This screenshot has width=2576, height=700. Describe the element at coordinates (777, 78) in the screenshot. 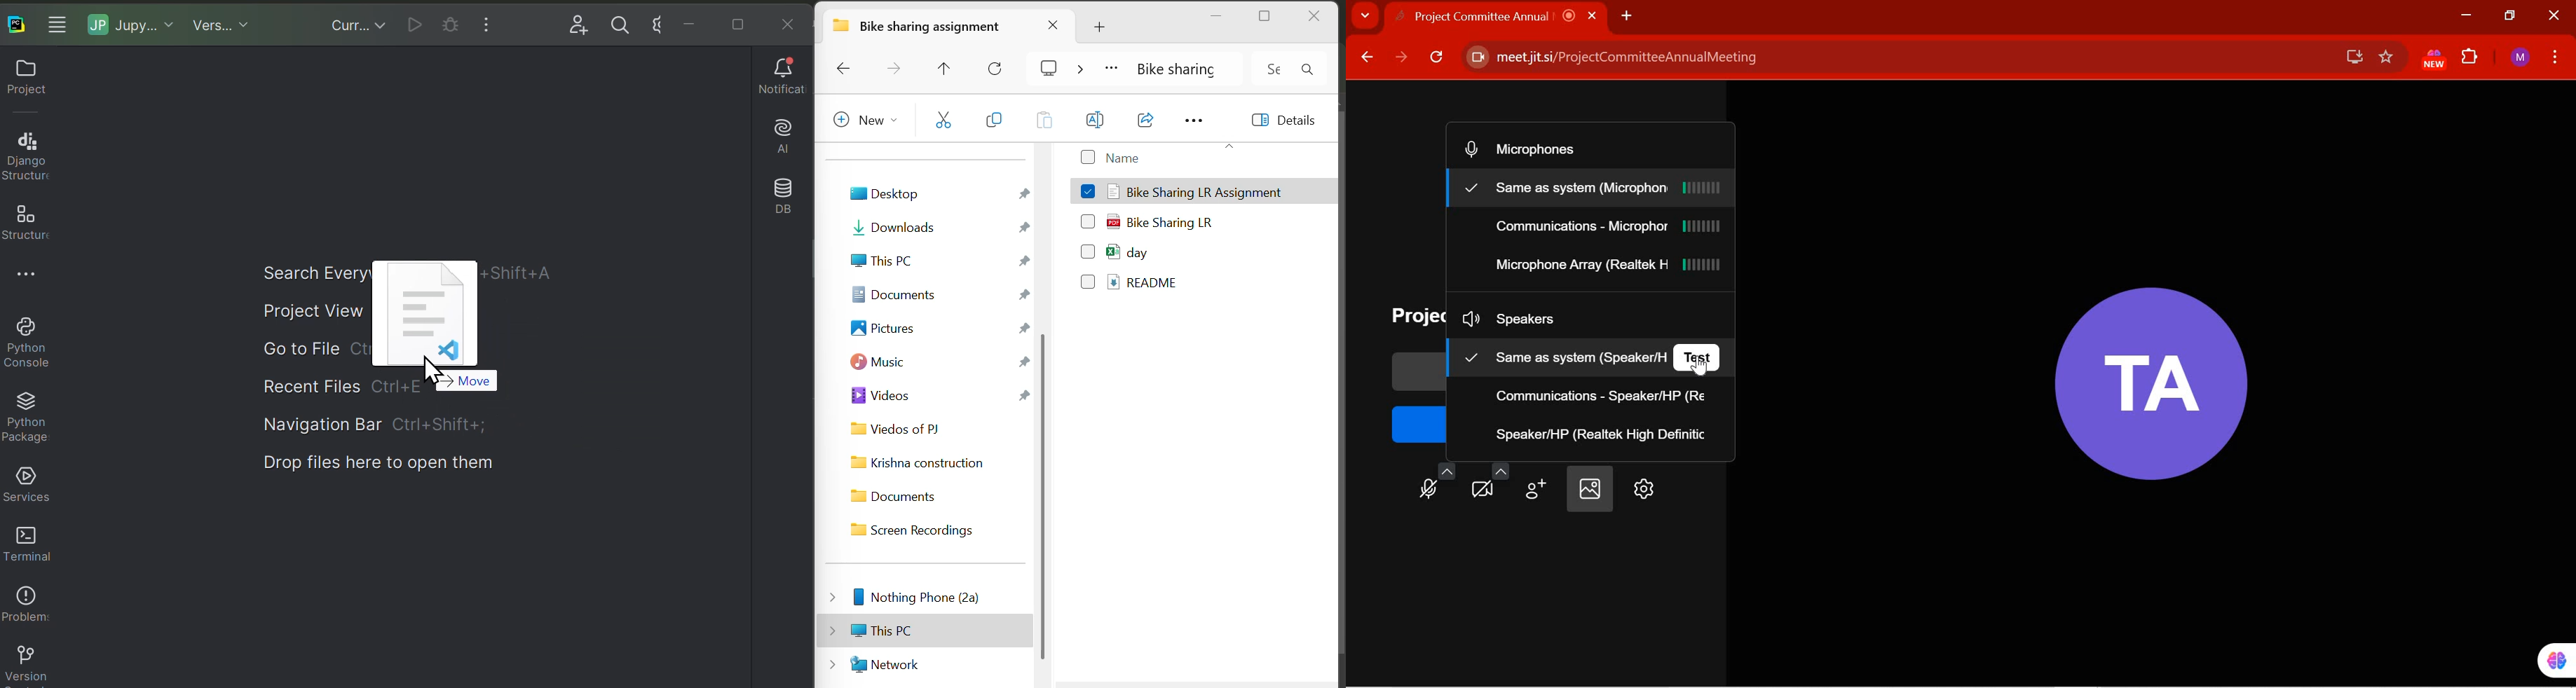

I see `Notifications` at that location.